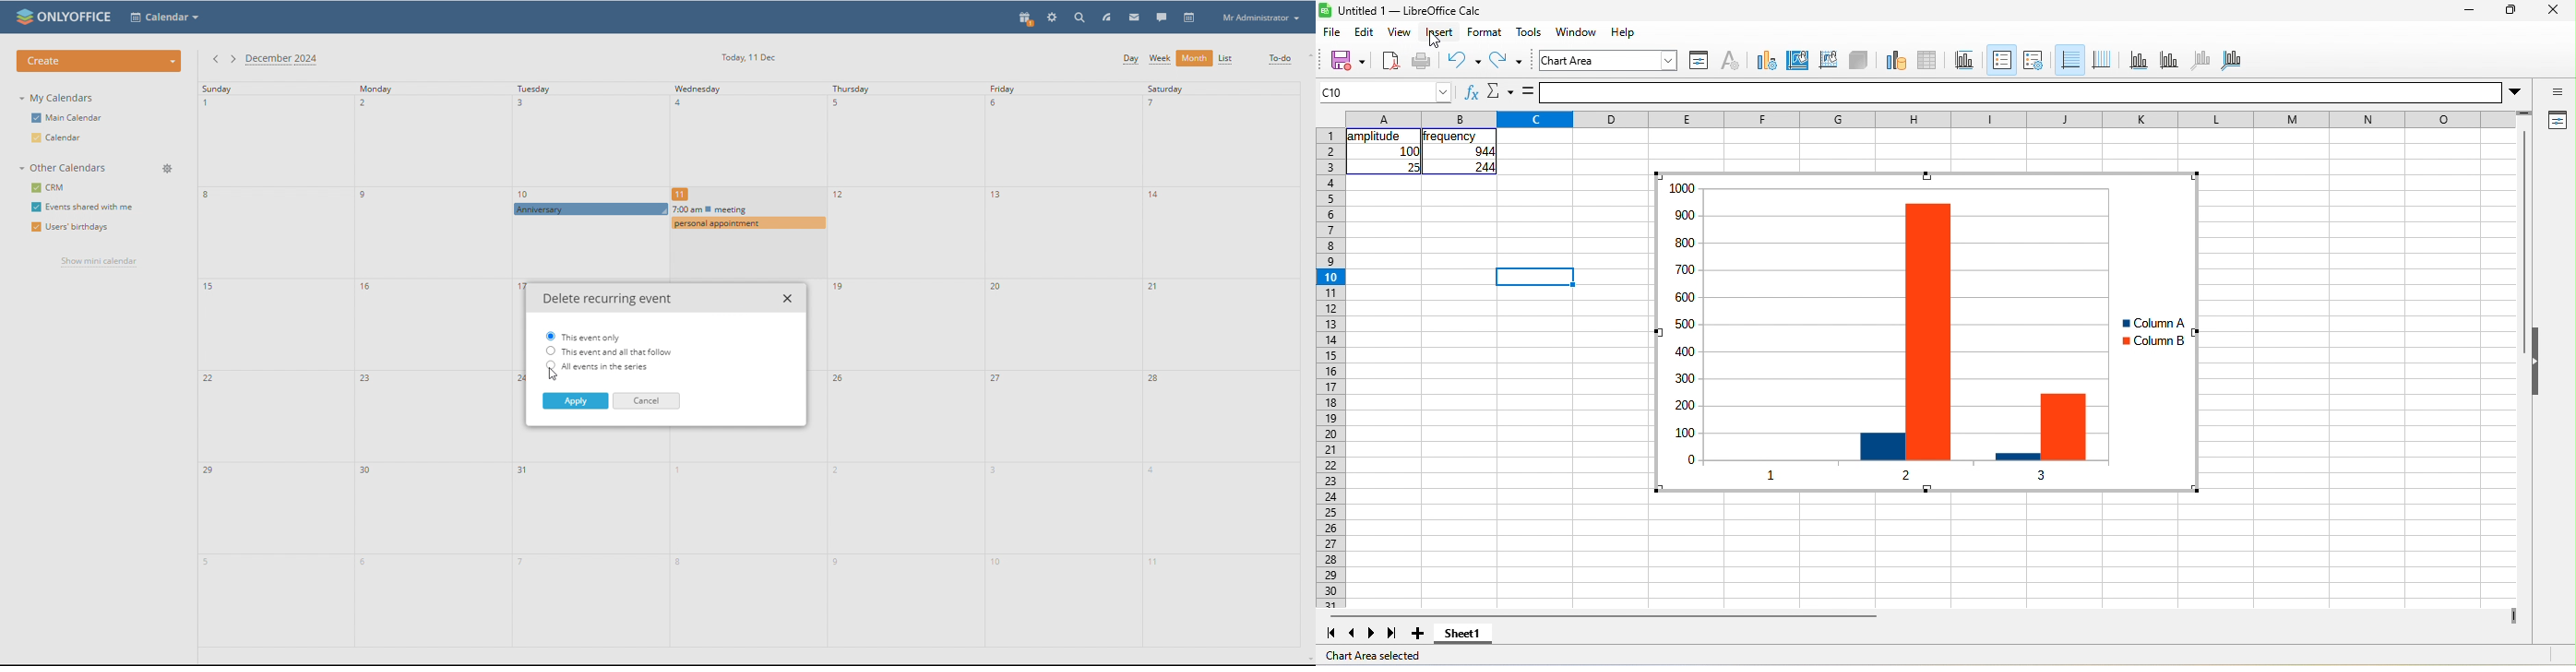 The height and width of the screenshot is (672, 2576). What do you see at coordinates (1439, 32) in the screenshot?
I see `insert` at bounding box center [1439, 32].